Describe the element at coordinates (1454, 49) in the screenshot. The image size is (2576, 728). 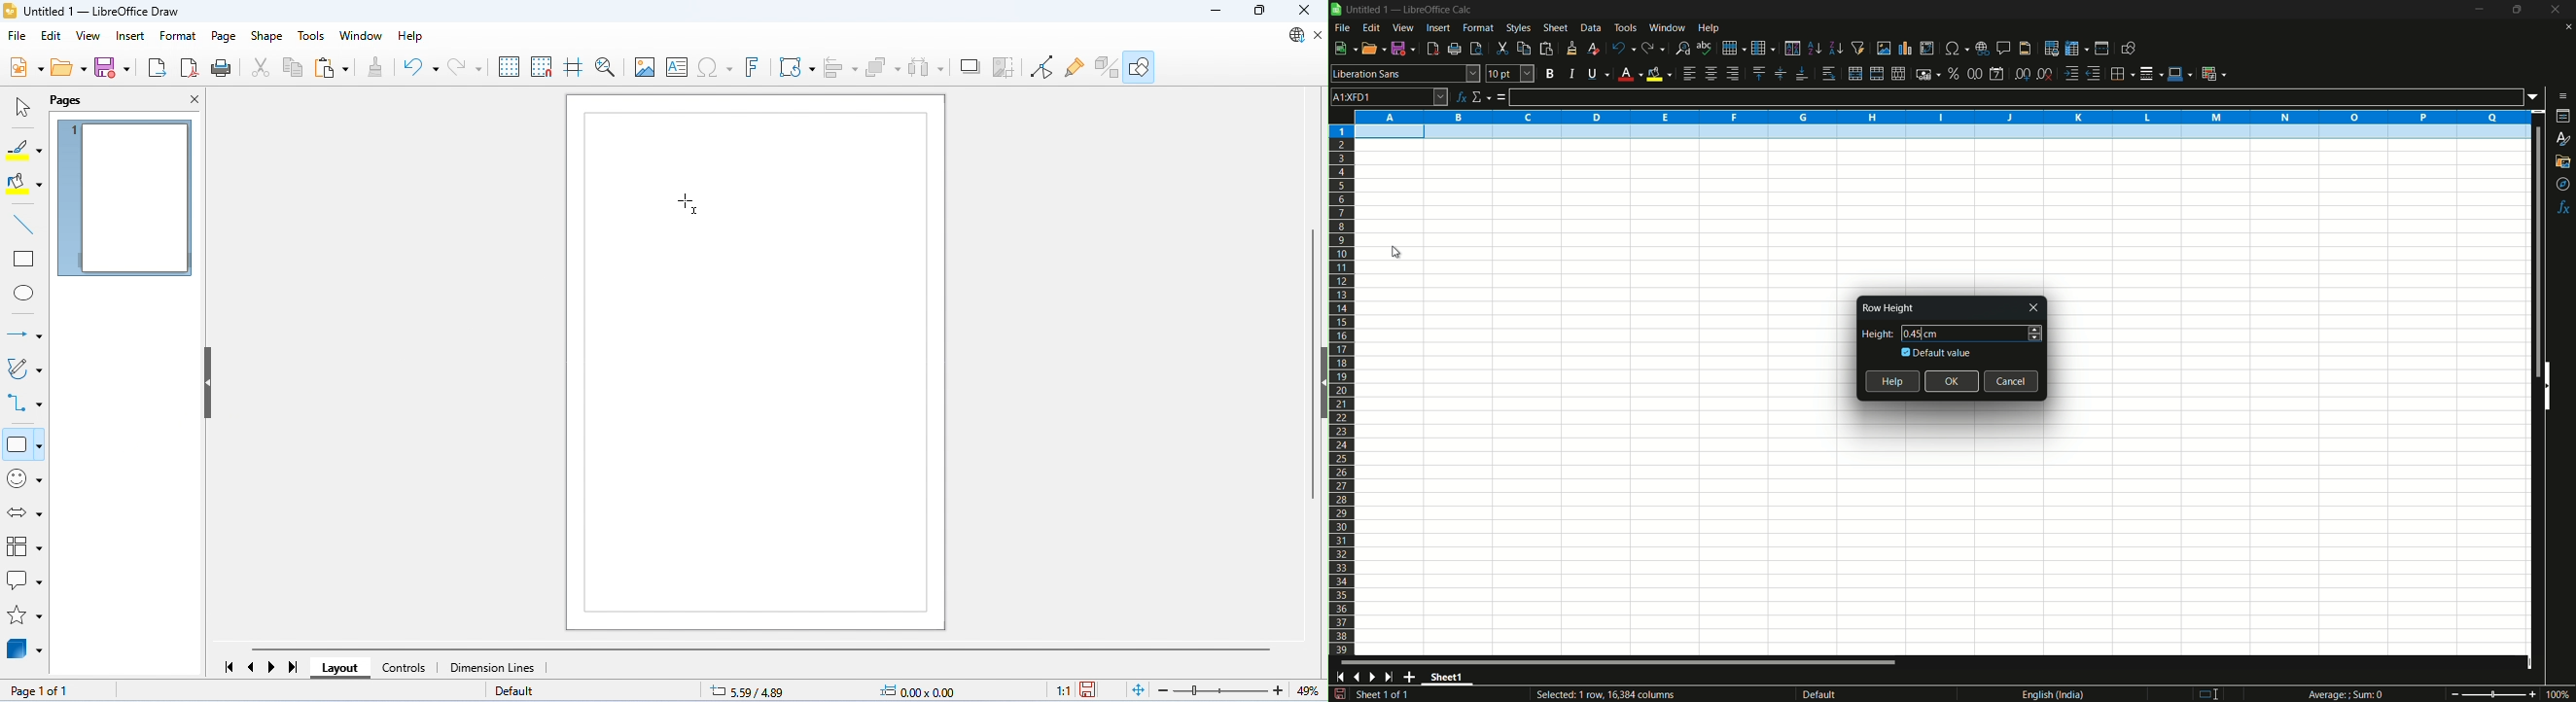
I see `print` at that location.